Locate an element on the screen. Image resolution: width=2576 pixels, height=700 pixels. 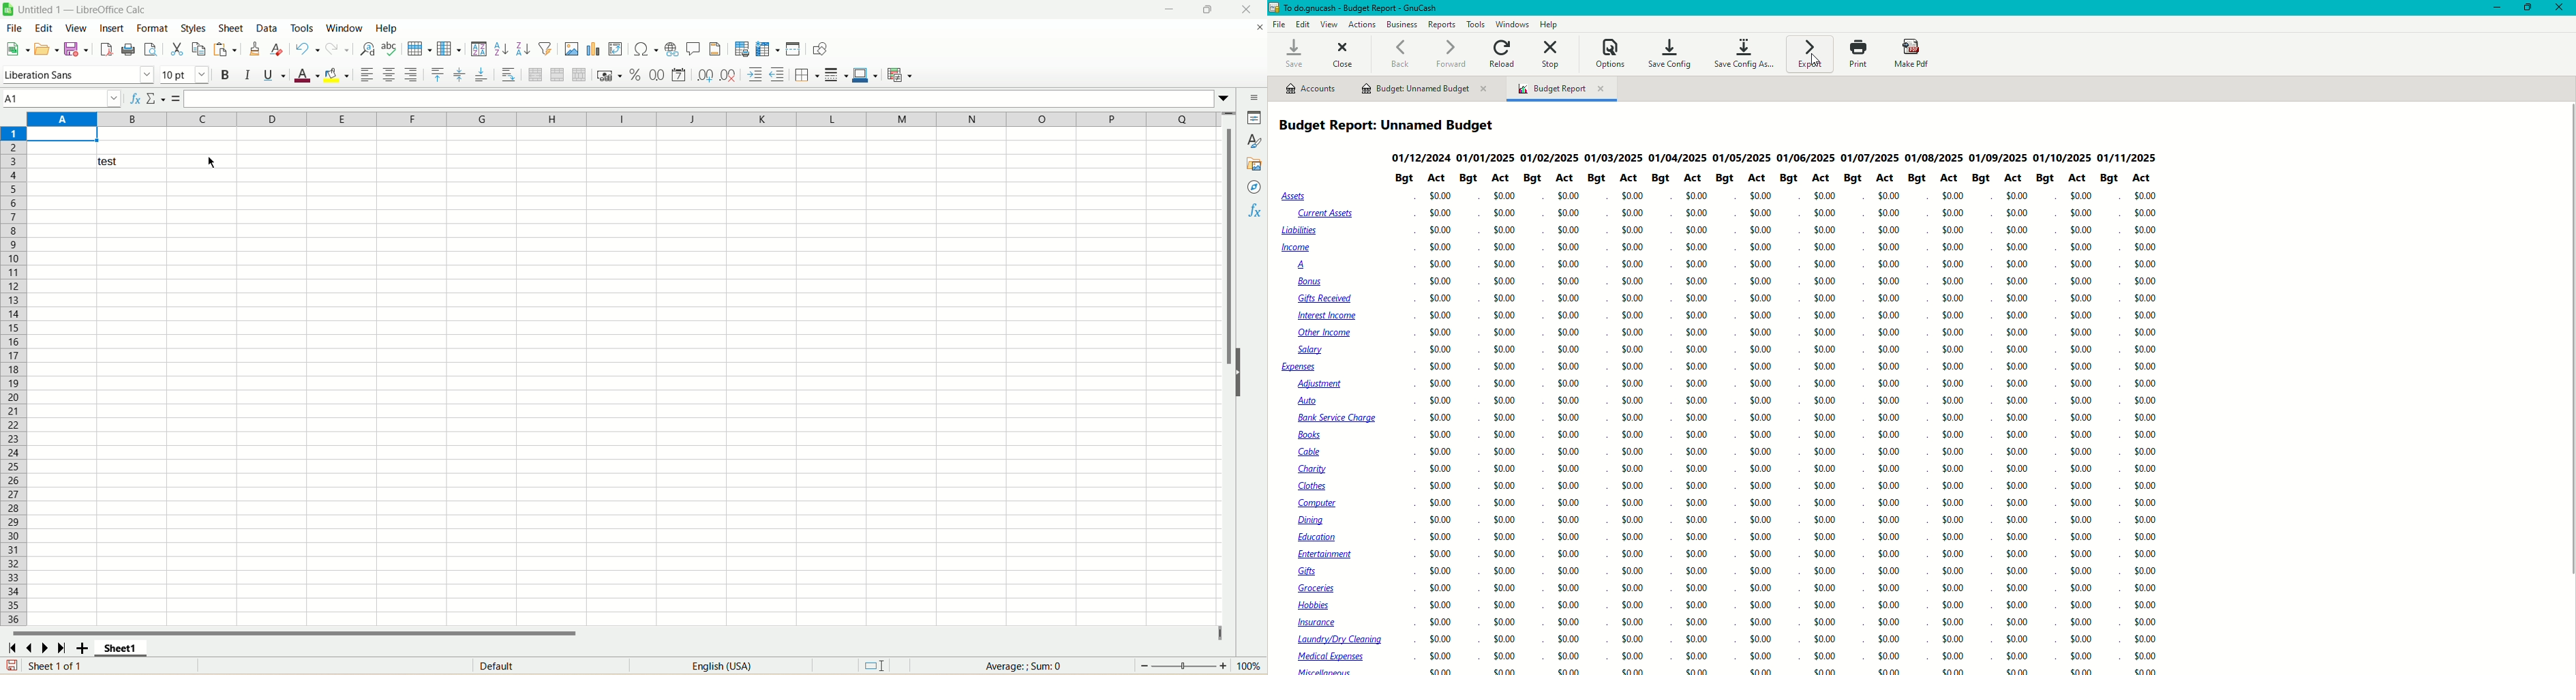
insert is located at coordinates (112, 28).